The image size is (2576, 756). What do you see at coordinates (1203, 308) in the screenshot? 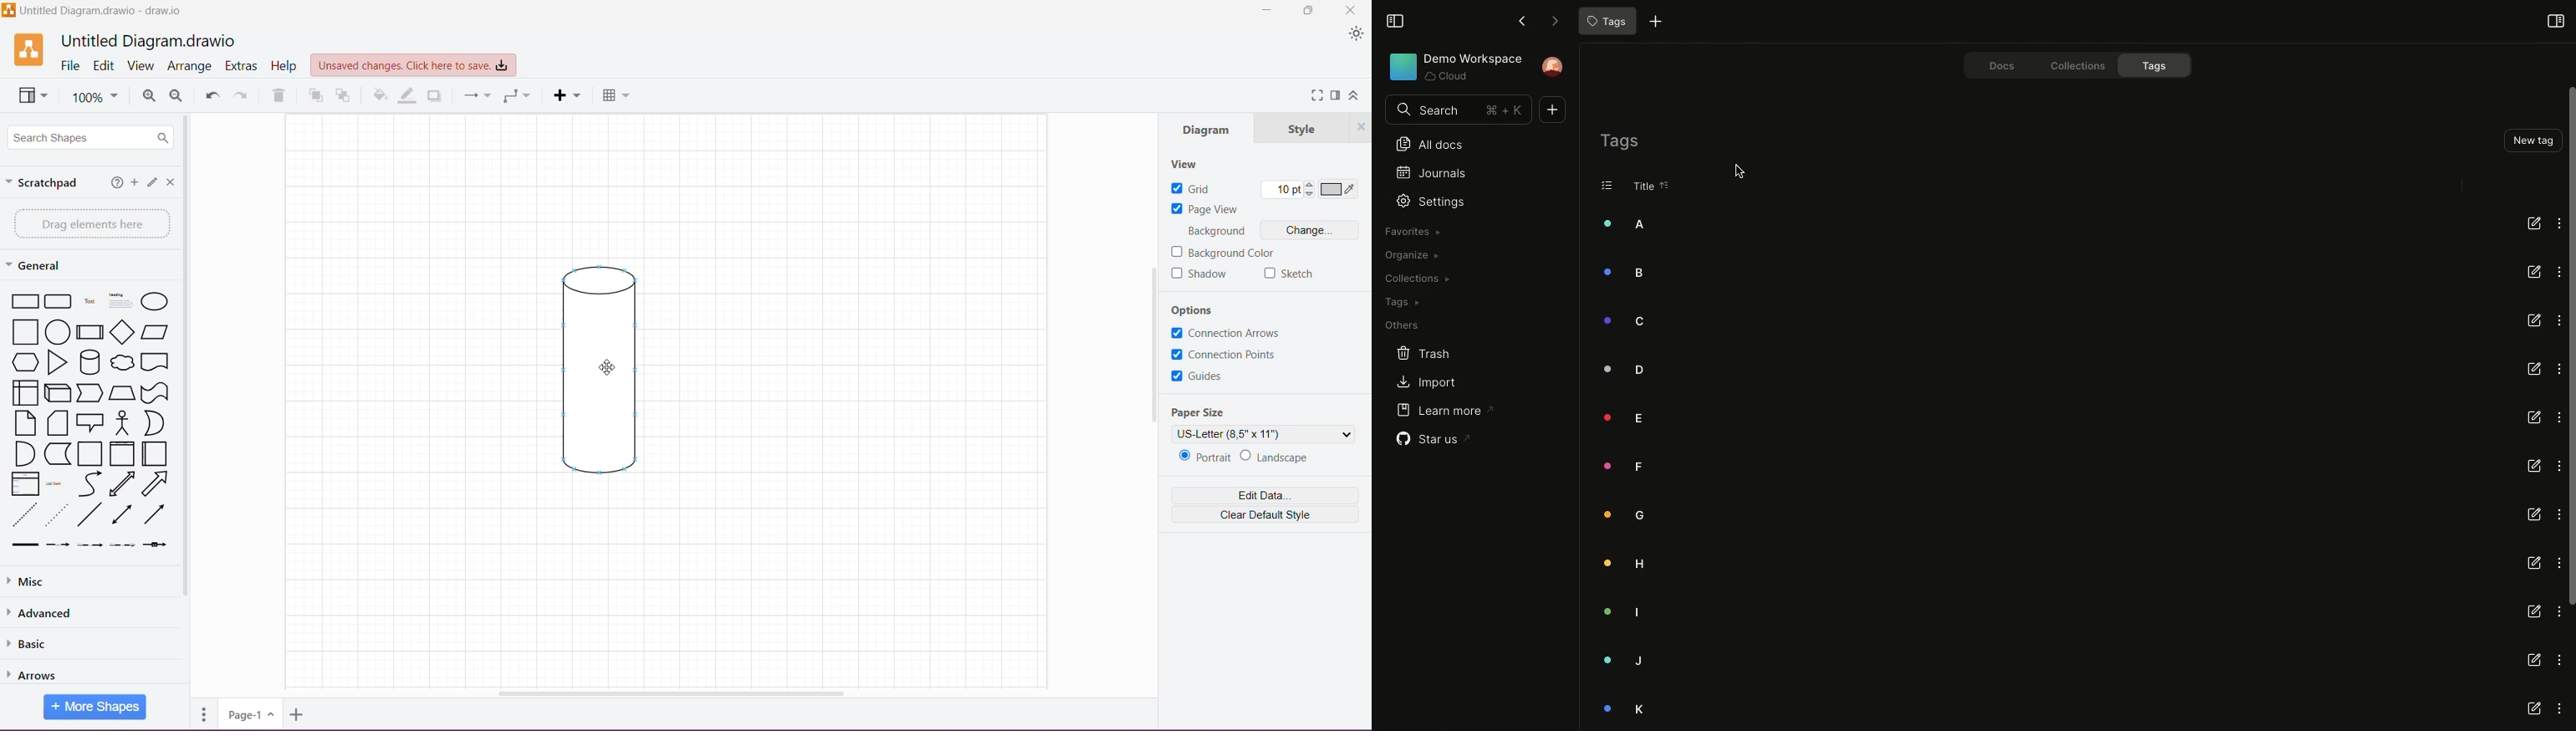
I see `Options` at bounding box center [1203, 308].